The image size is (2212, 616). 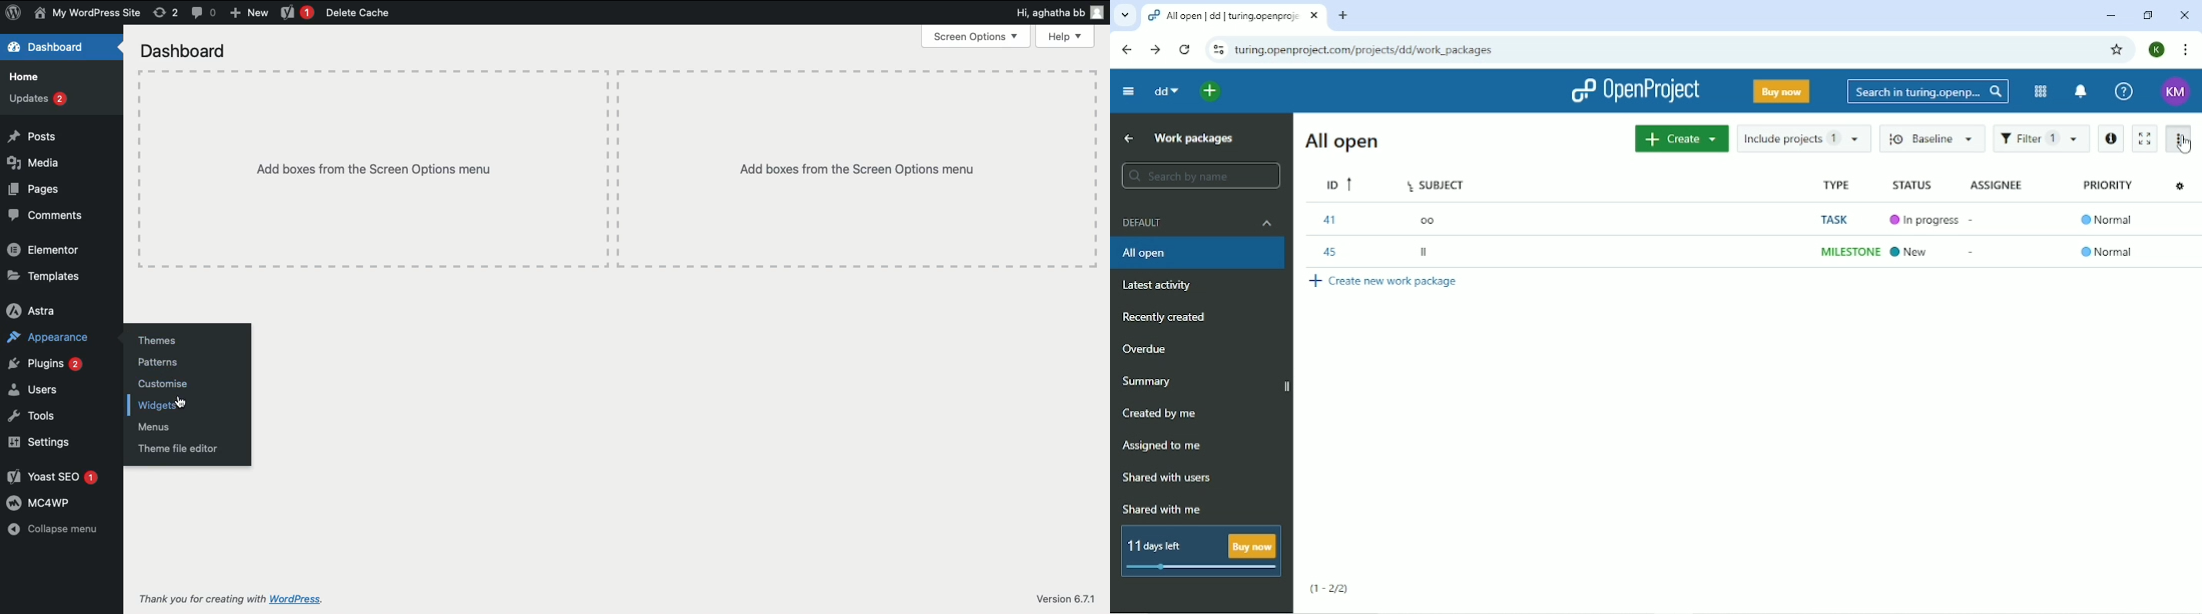 What do you see at coordinates (2148, 15) in the screenshot?
I see `Restore down` at bounding box center [2148, 15].